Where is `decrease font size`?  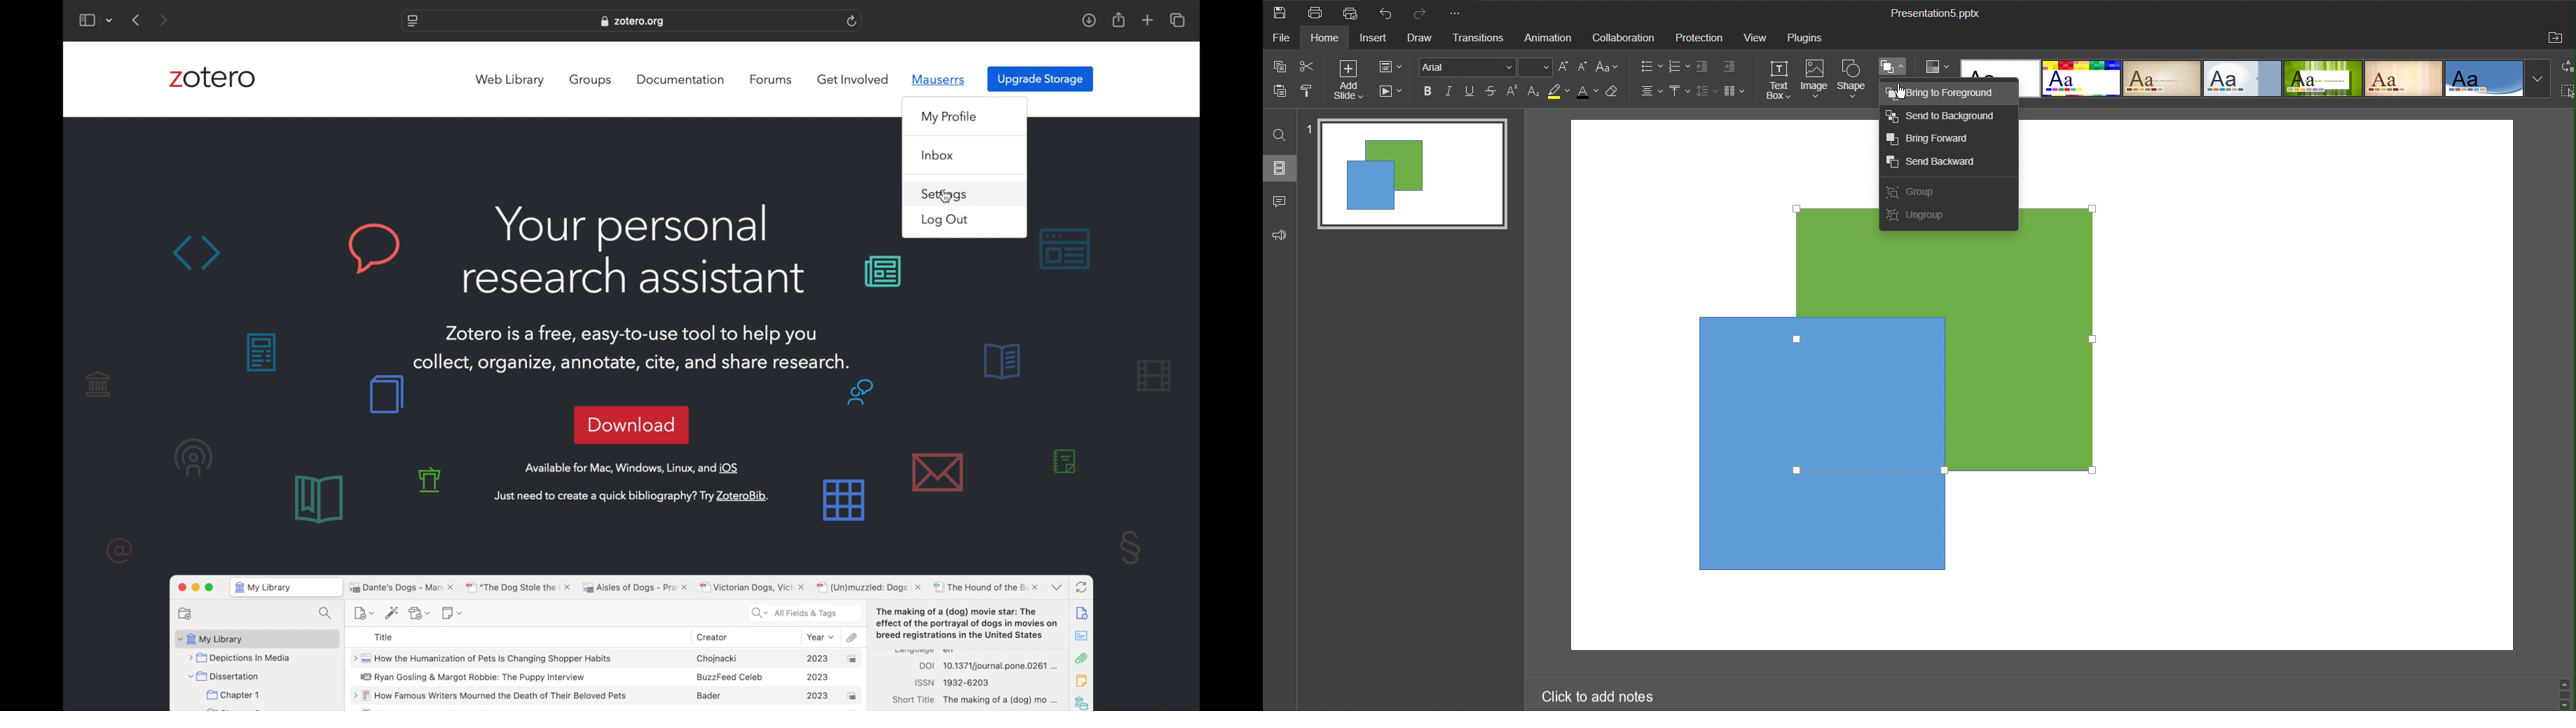 decrease font size is located at coordinates (1584, 66).